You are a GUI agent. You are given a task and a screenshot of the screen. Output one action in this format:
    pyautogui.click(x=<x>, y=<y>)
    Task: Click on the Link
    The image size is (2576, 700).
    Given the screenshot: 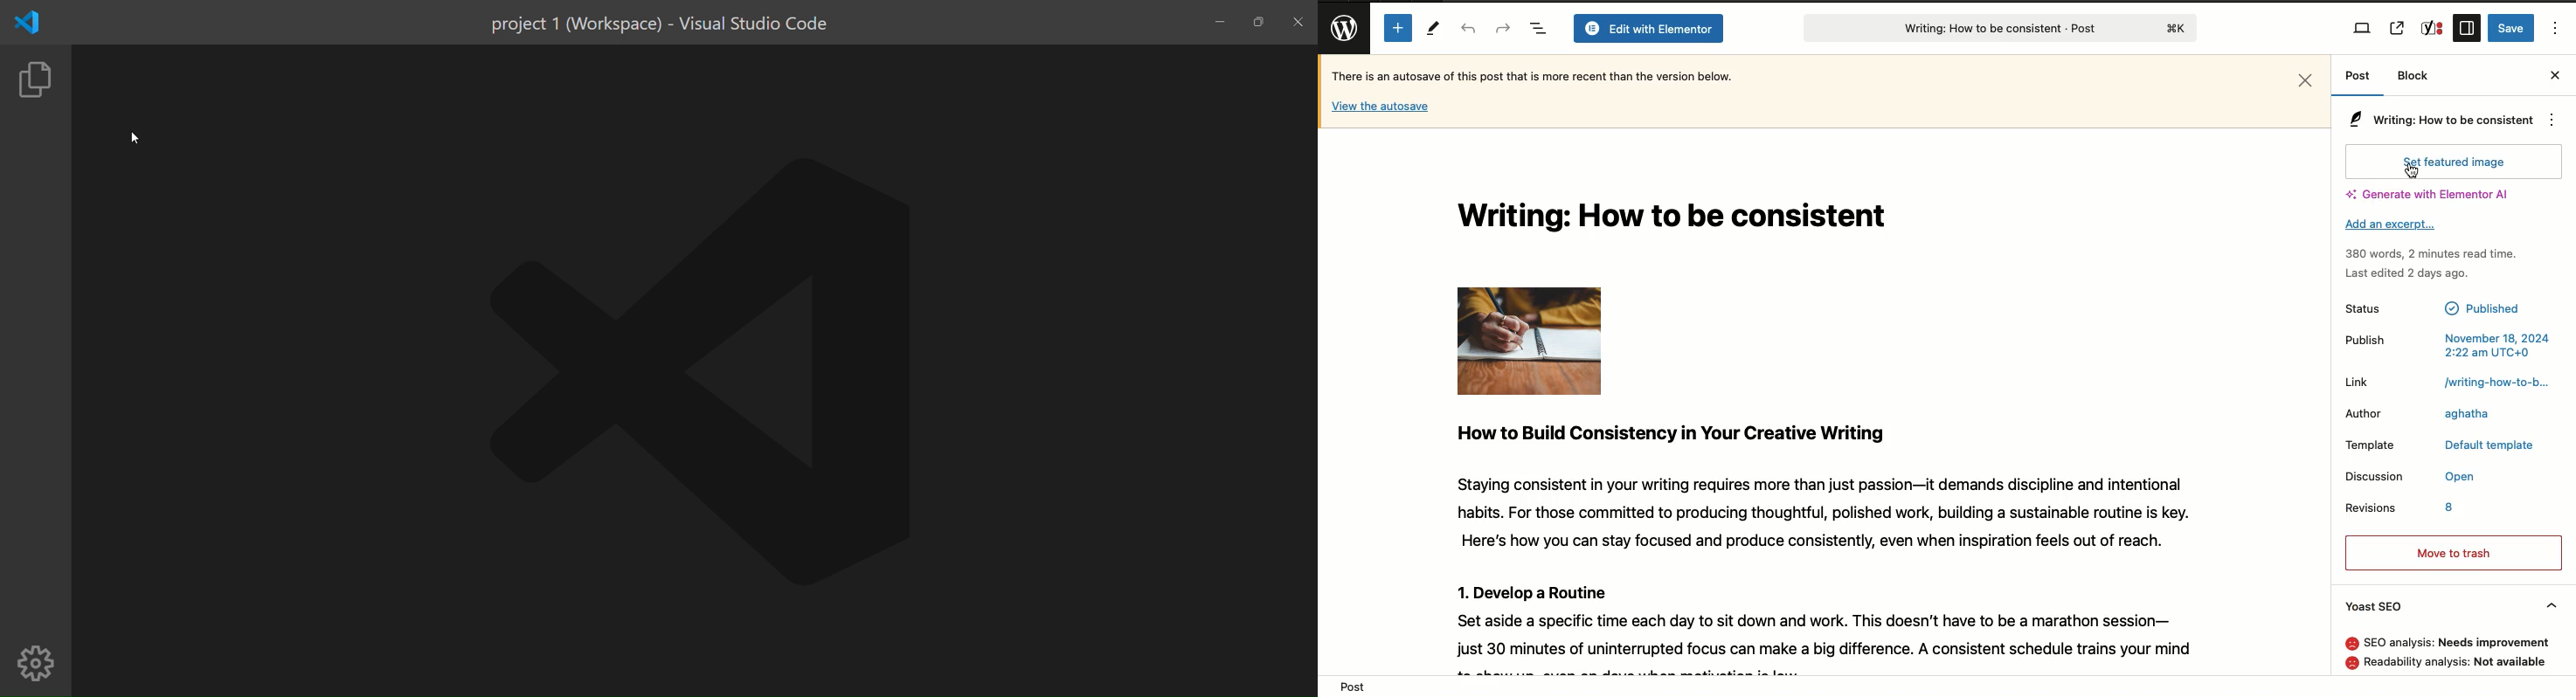 What is the action you would take?
    pyautogui.click(x=2358, y=382)
    